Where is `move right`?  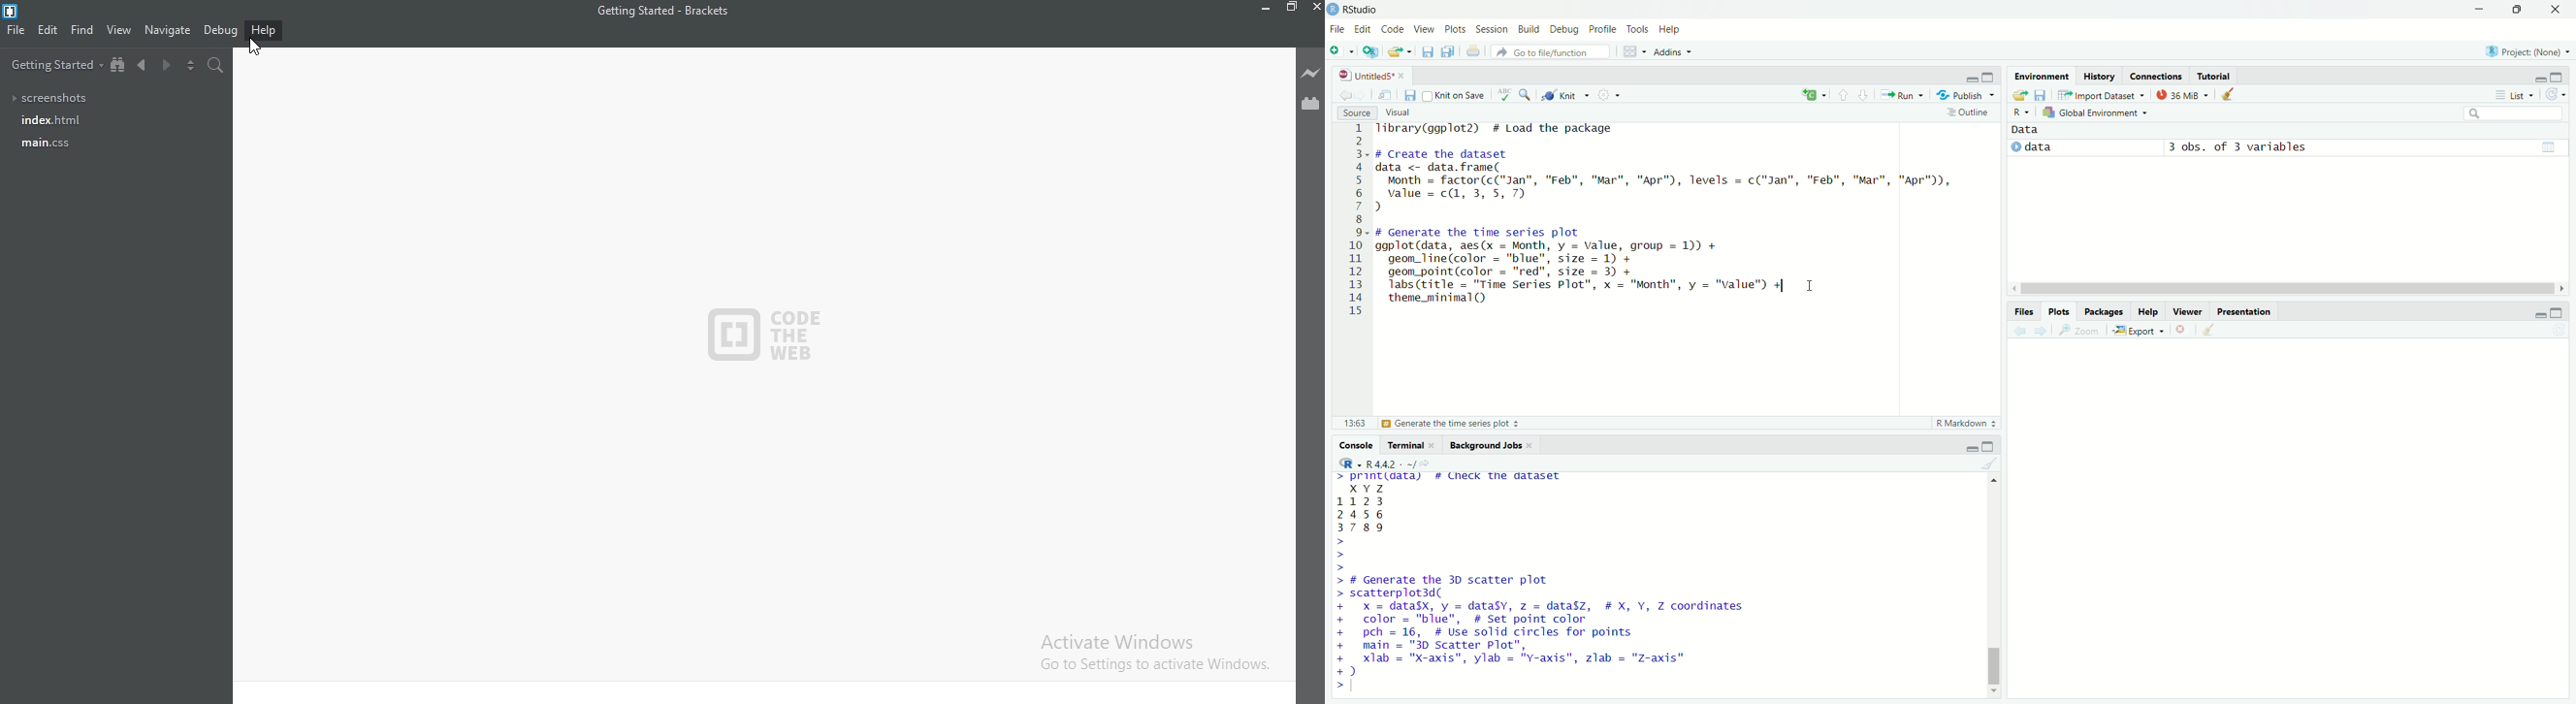
move right is located at coordinates (2561, 287).